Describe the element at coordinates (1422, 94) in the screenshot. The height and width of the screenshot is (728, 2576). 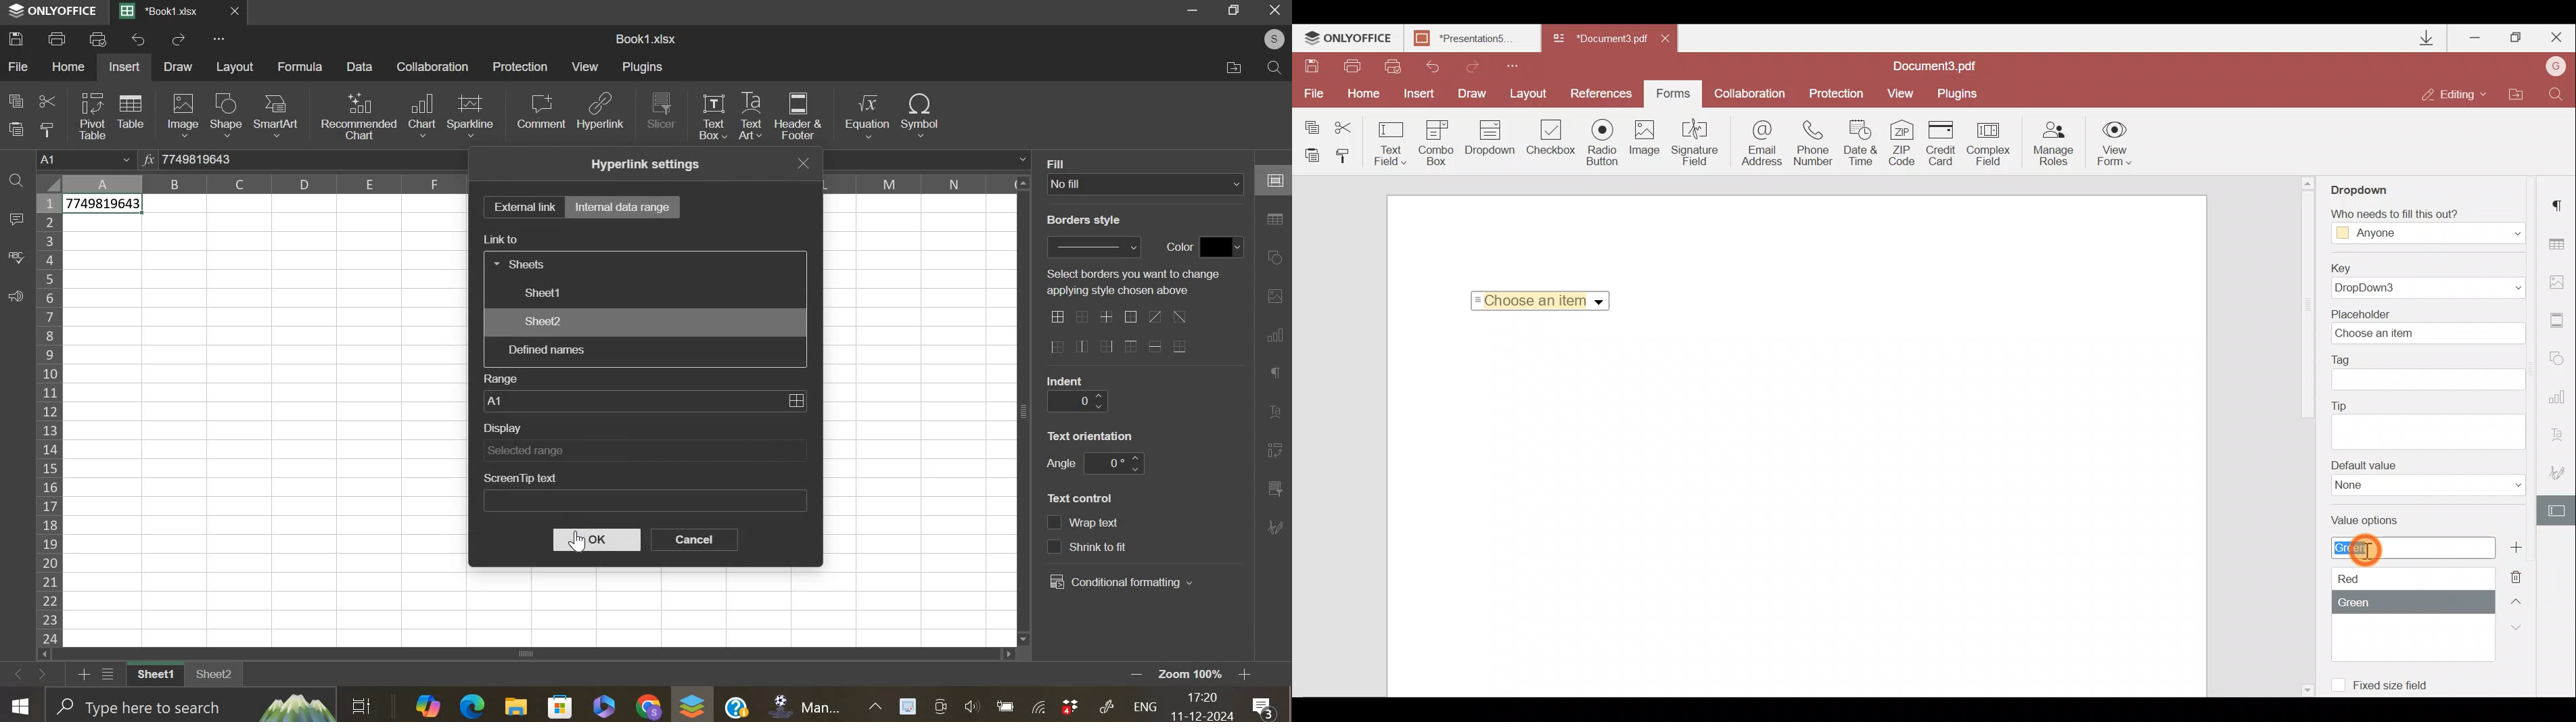
I see `Insert` at that location.